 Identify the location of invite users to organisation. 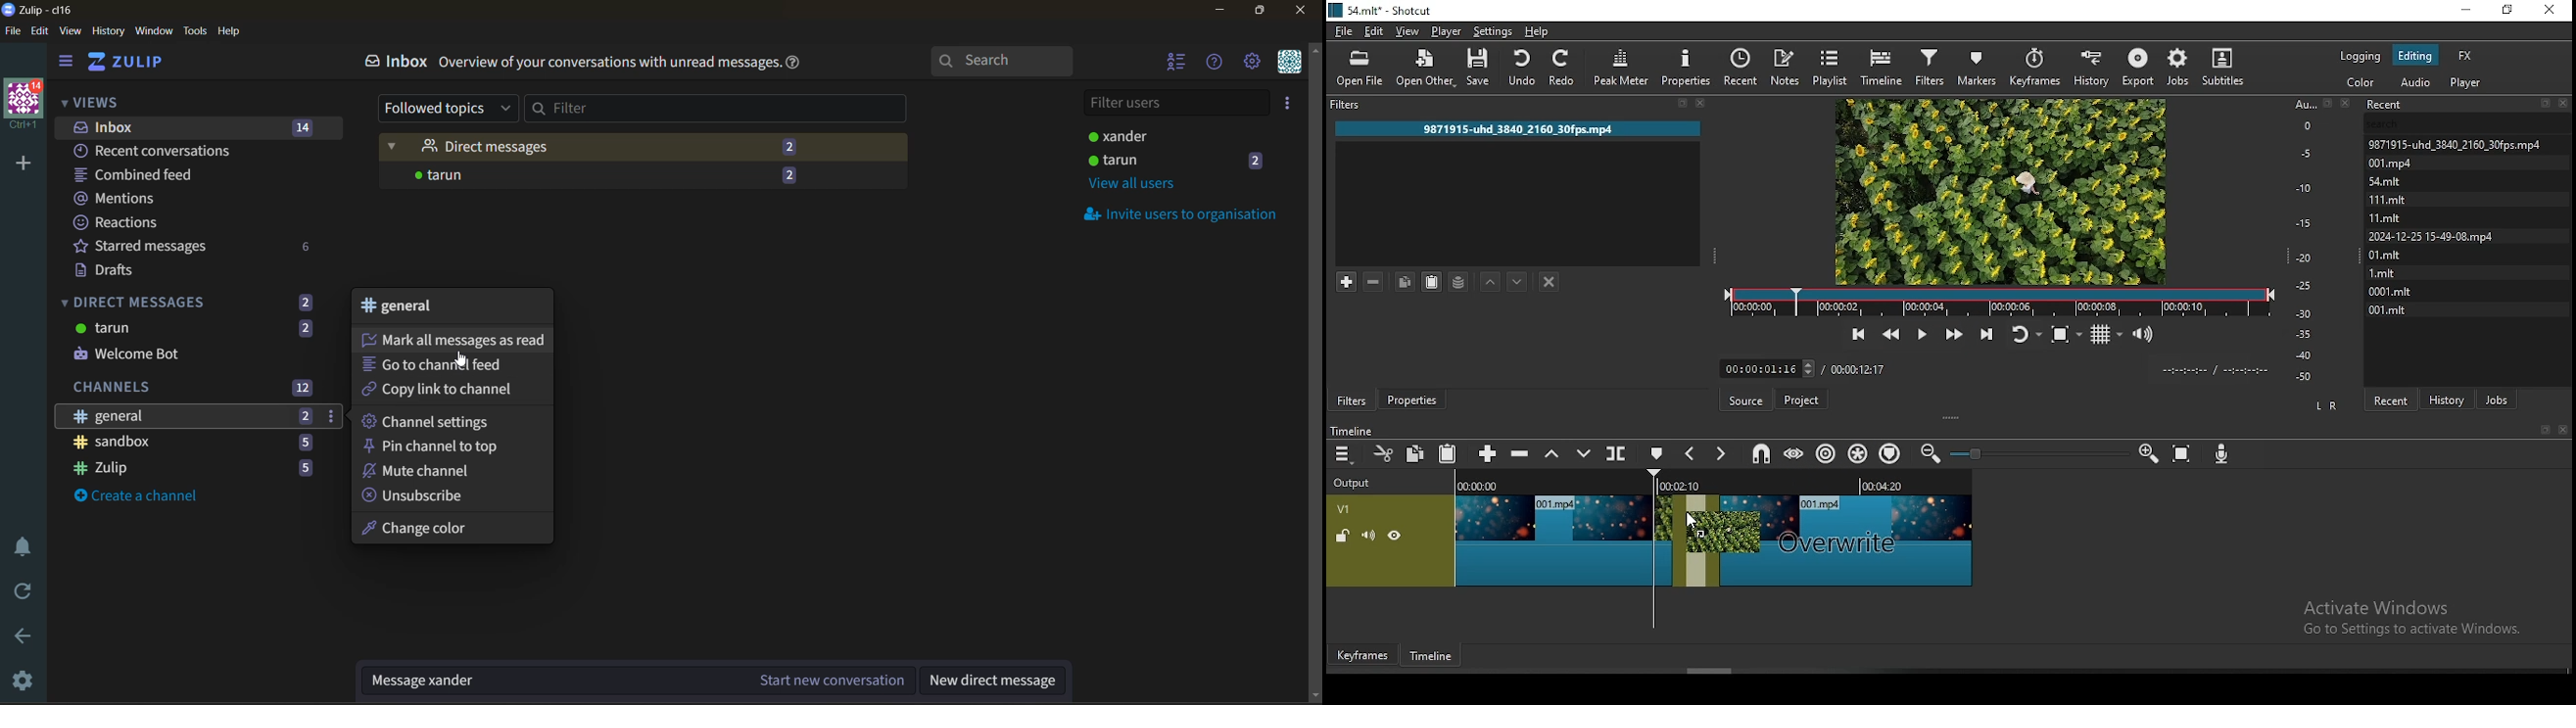
(1288, 105).